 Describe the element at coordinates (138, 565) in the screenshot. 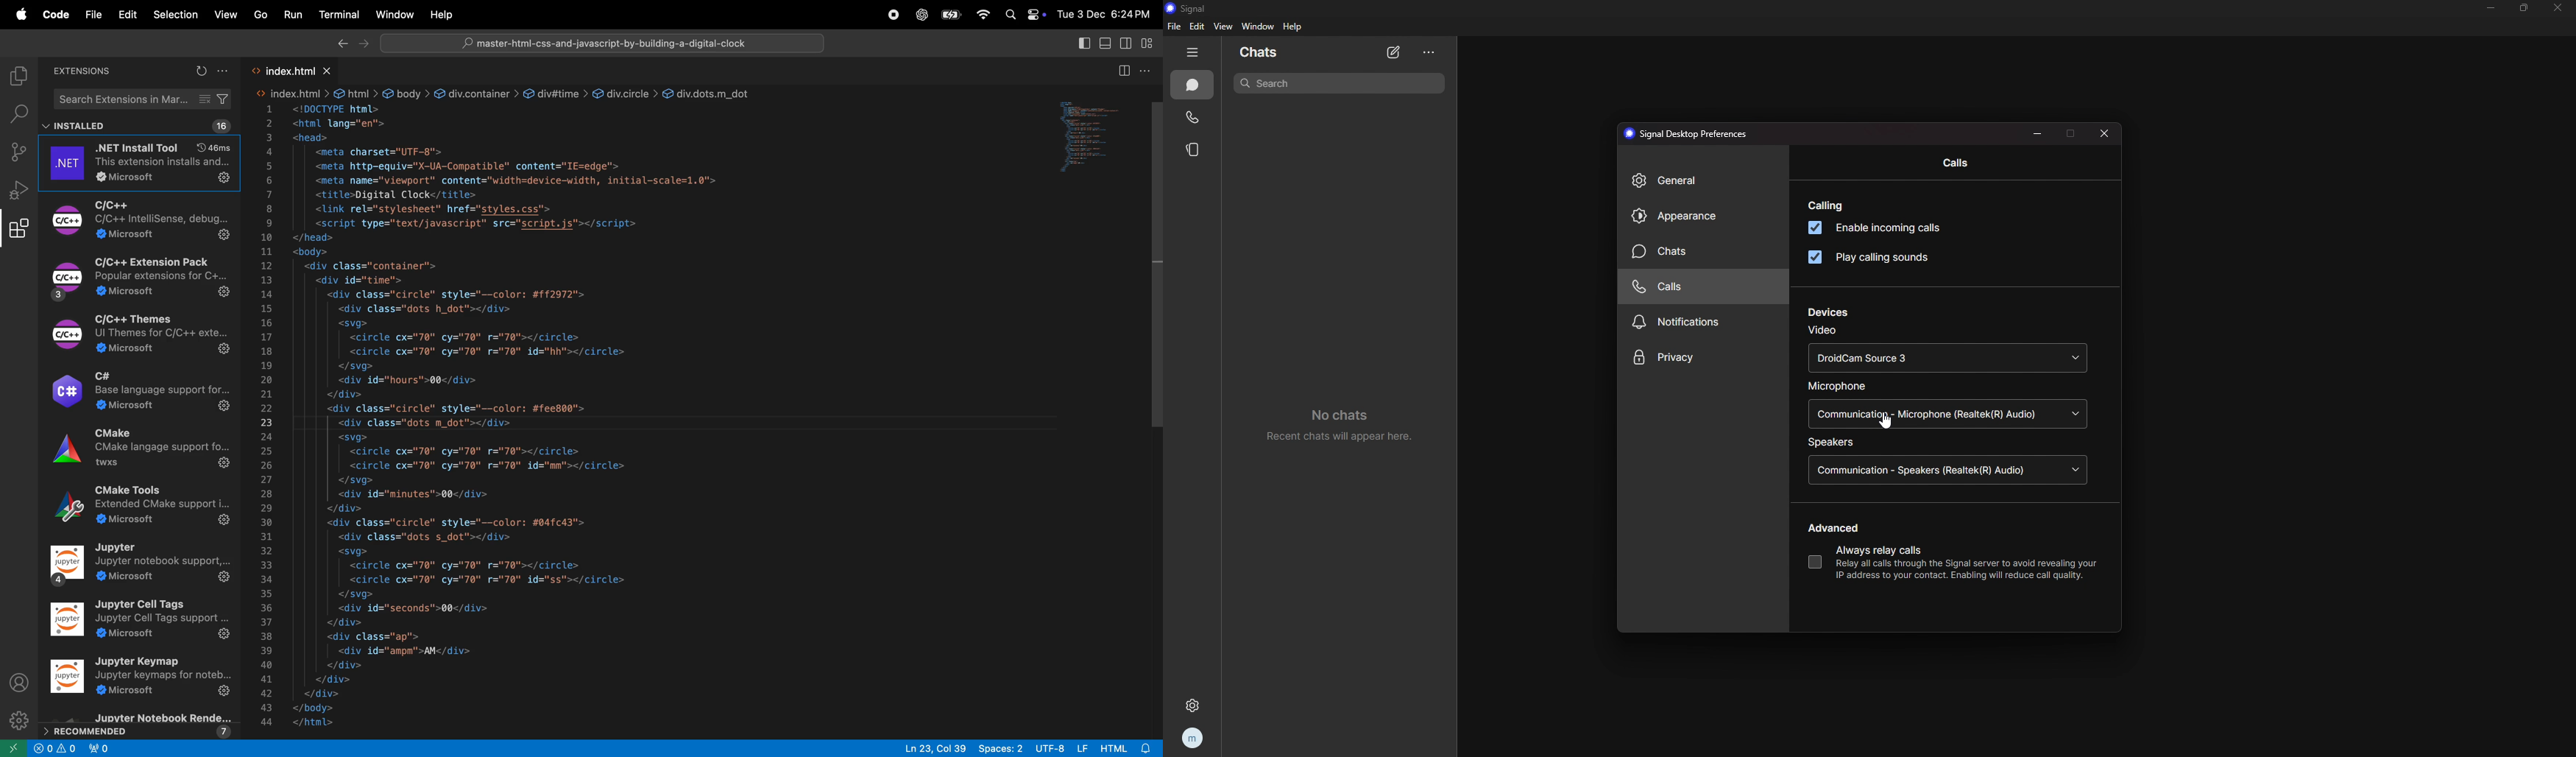

I see `Extension Jupyter` at that location.